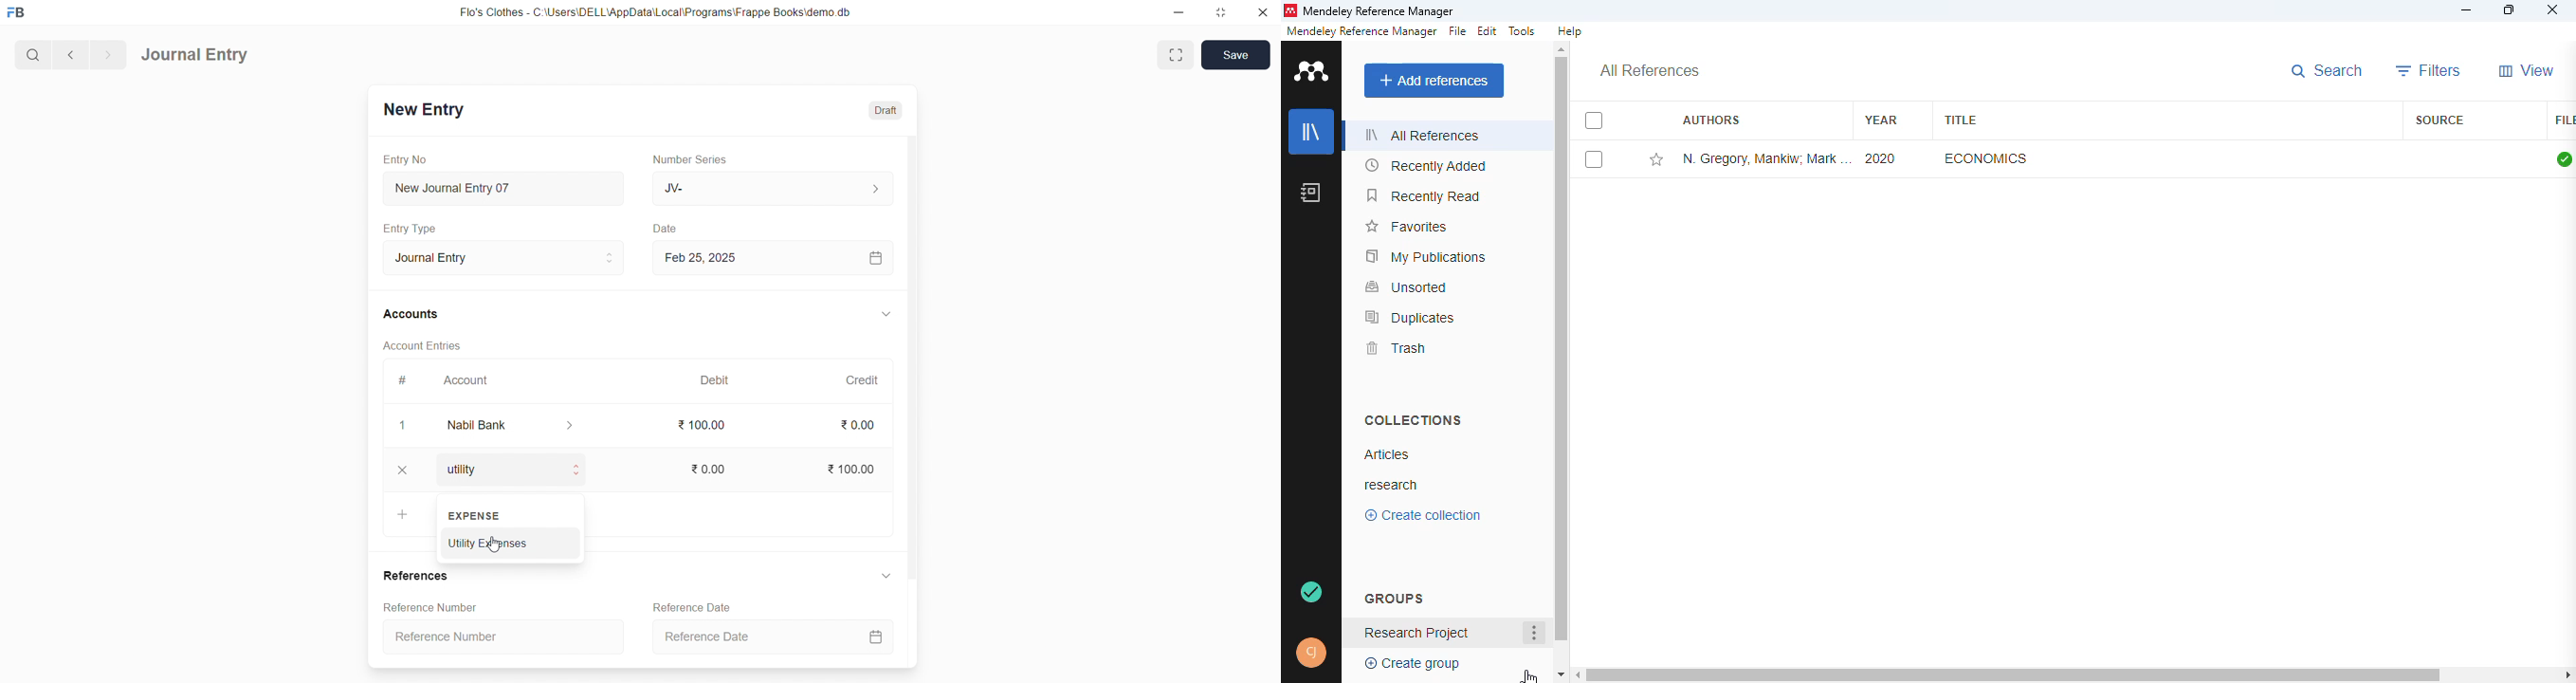  Describe the element at coordinates (881, 578) in the screenshot. I see `expand/collapse` at that location.